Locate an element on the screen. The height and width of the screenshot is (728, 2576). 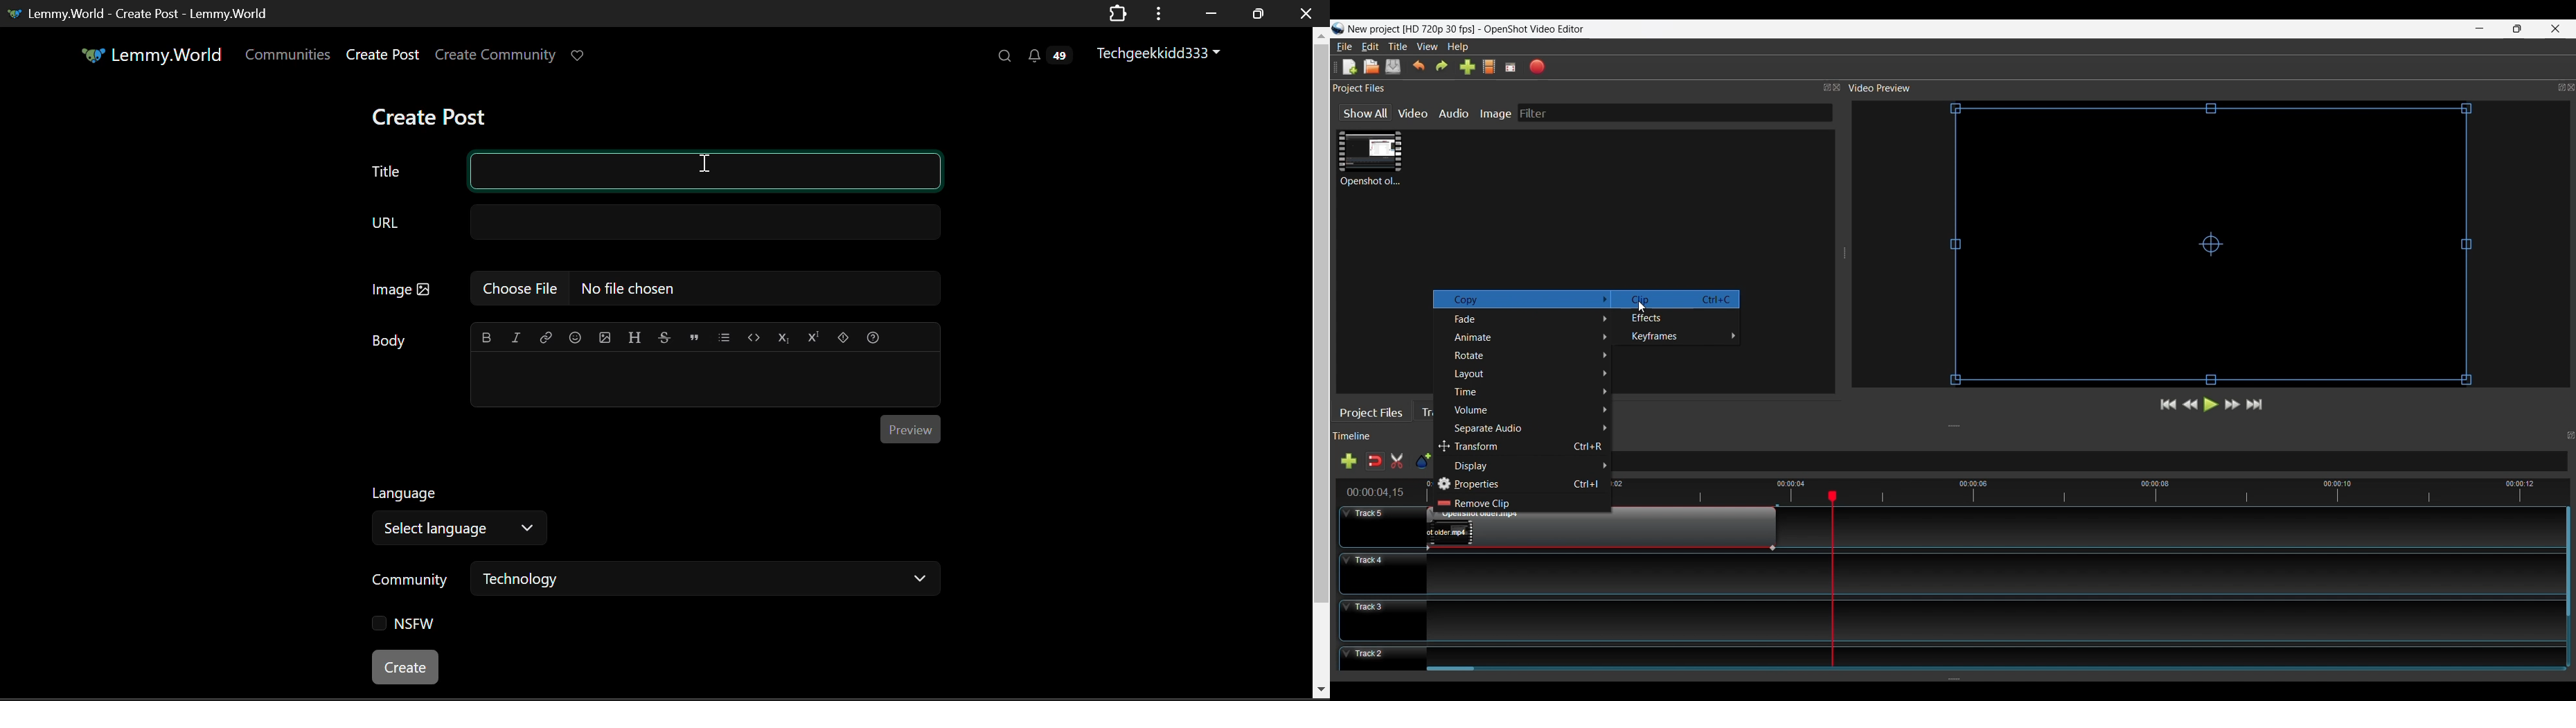
Fullscreen is located at coordinates (1512, 67).